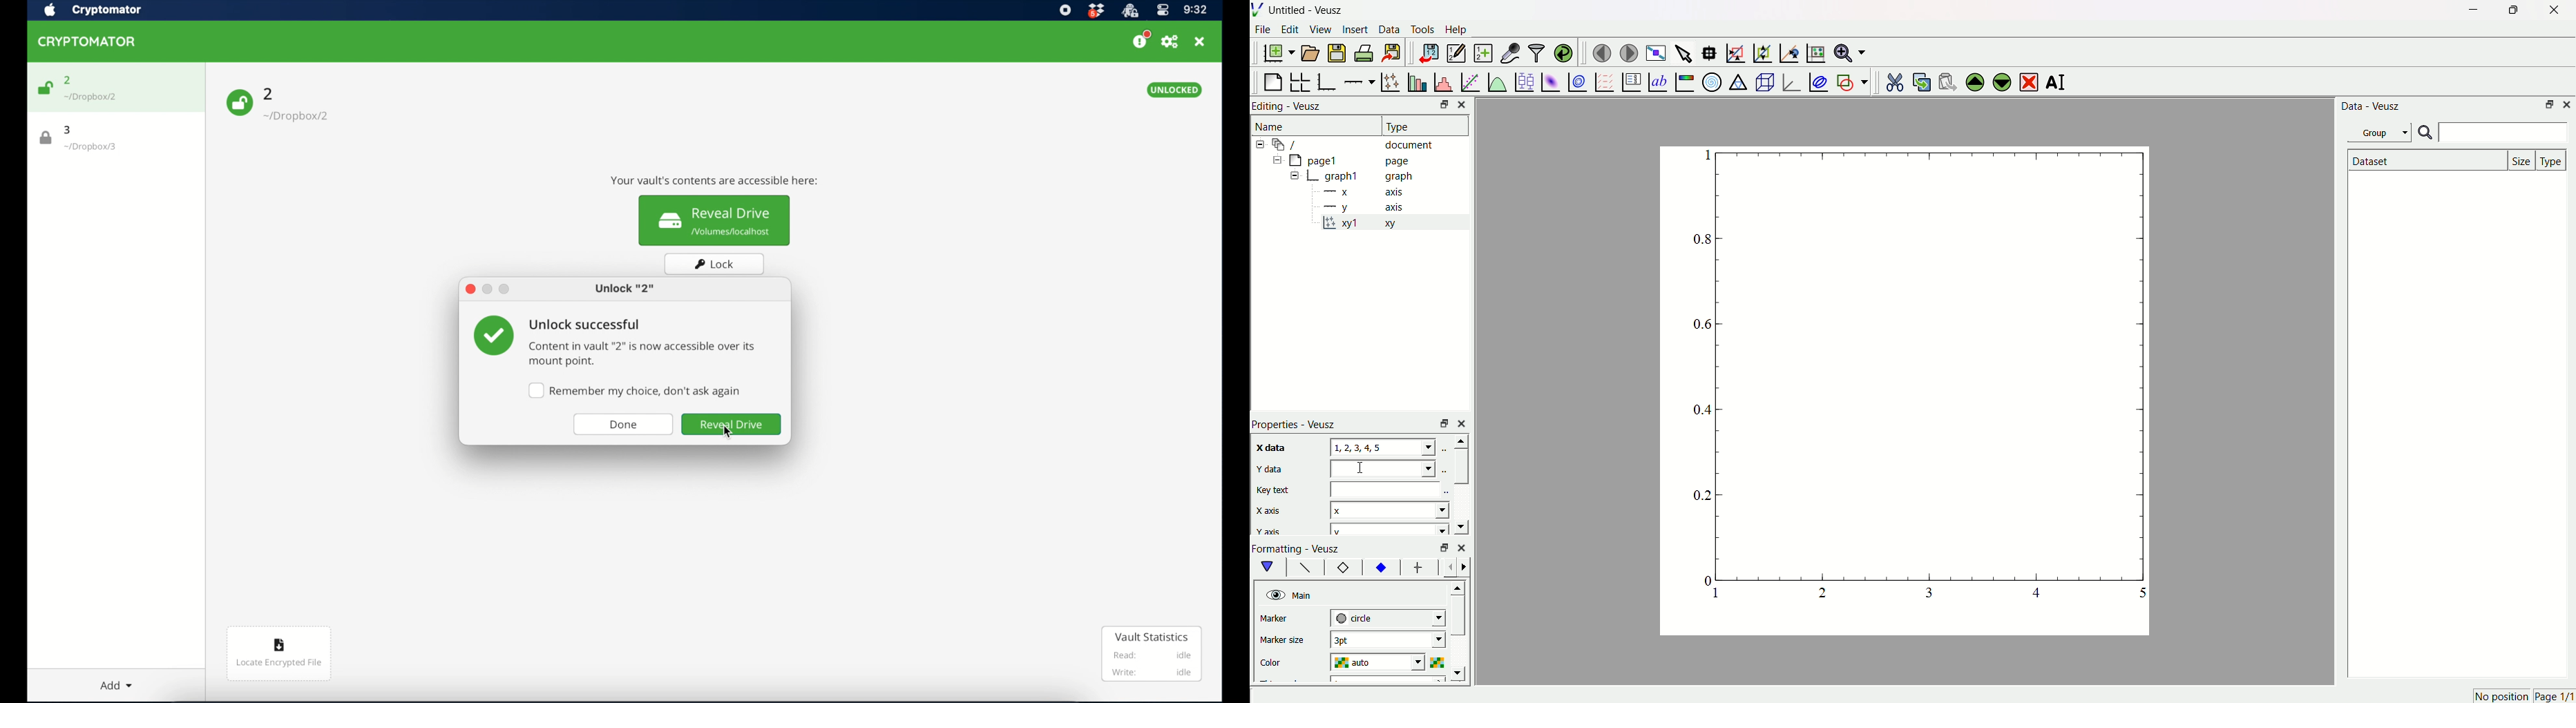 The height and width of the screenshot is (728, 2576). Describe the element at coordinates (2028, 81) in the screenshot. I see `remove the widgets` at that location.